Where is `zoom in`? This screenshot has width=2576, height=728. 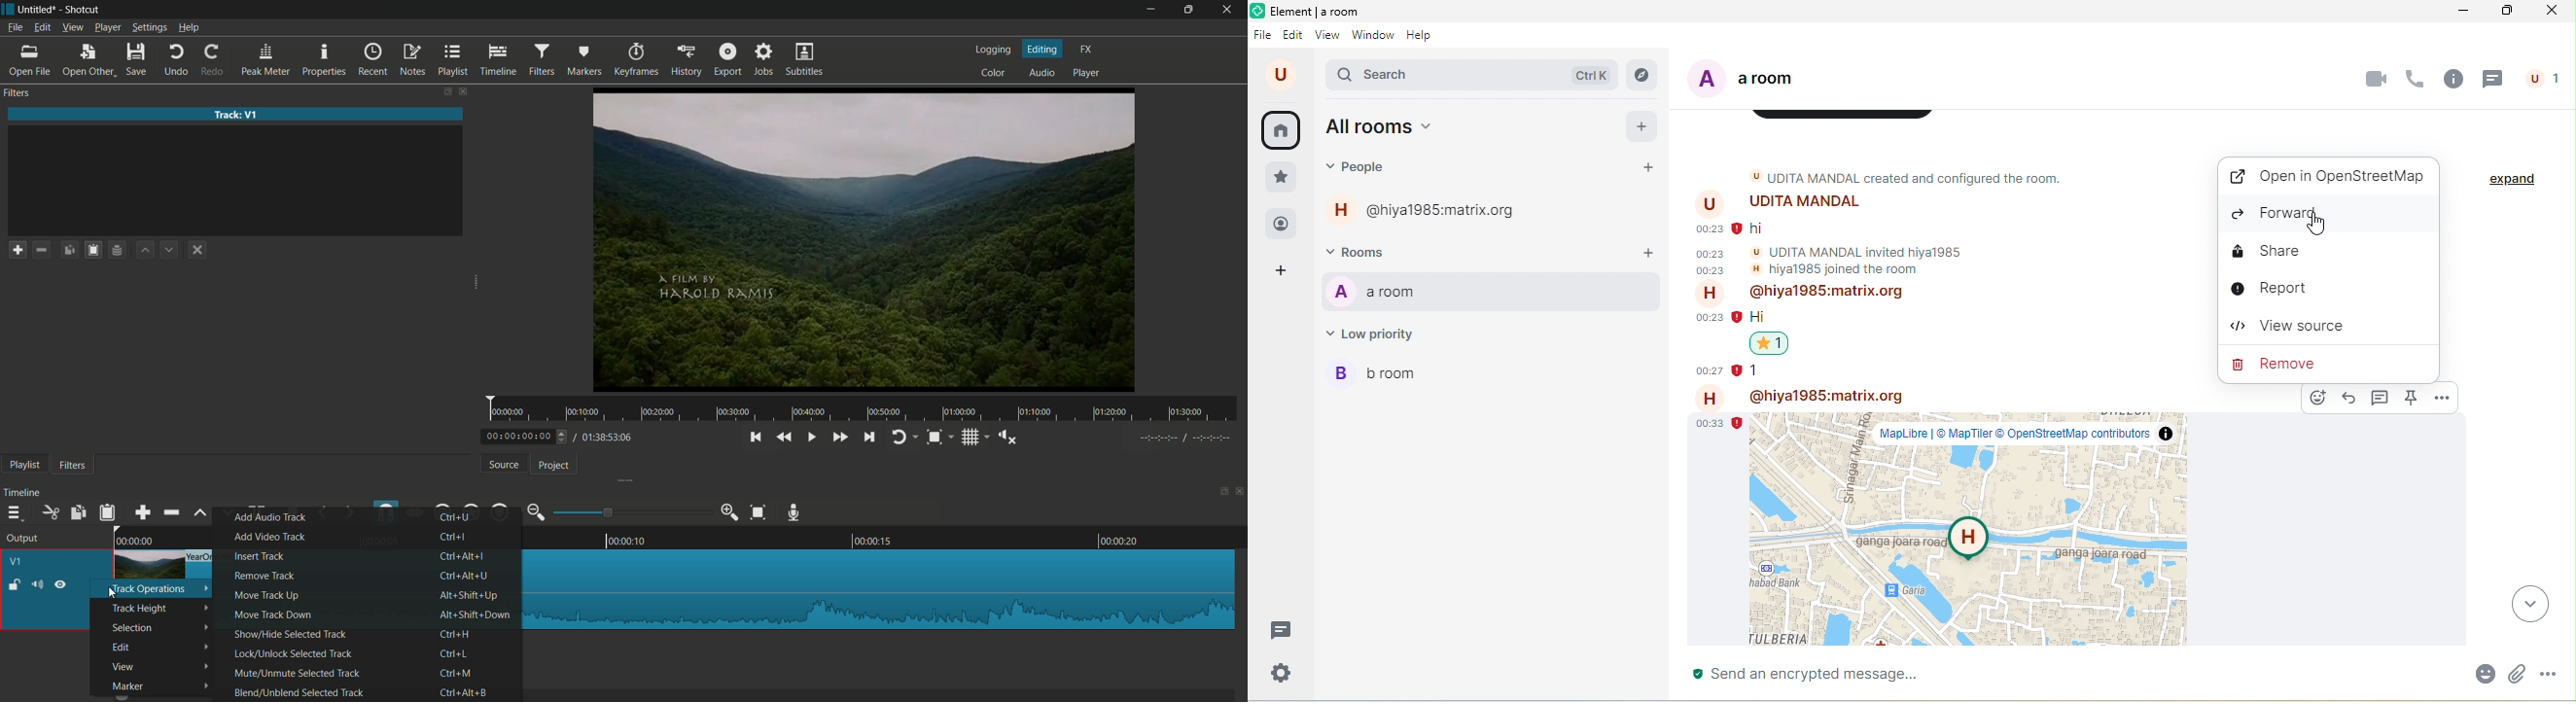
zoom in is located at coordinates (731, 513).